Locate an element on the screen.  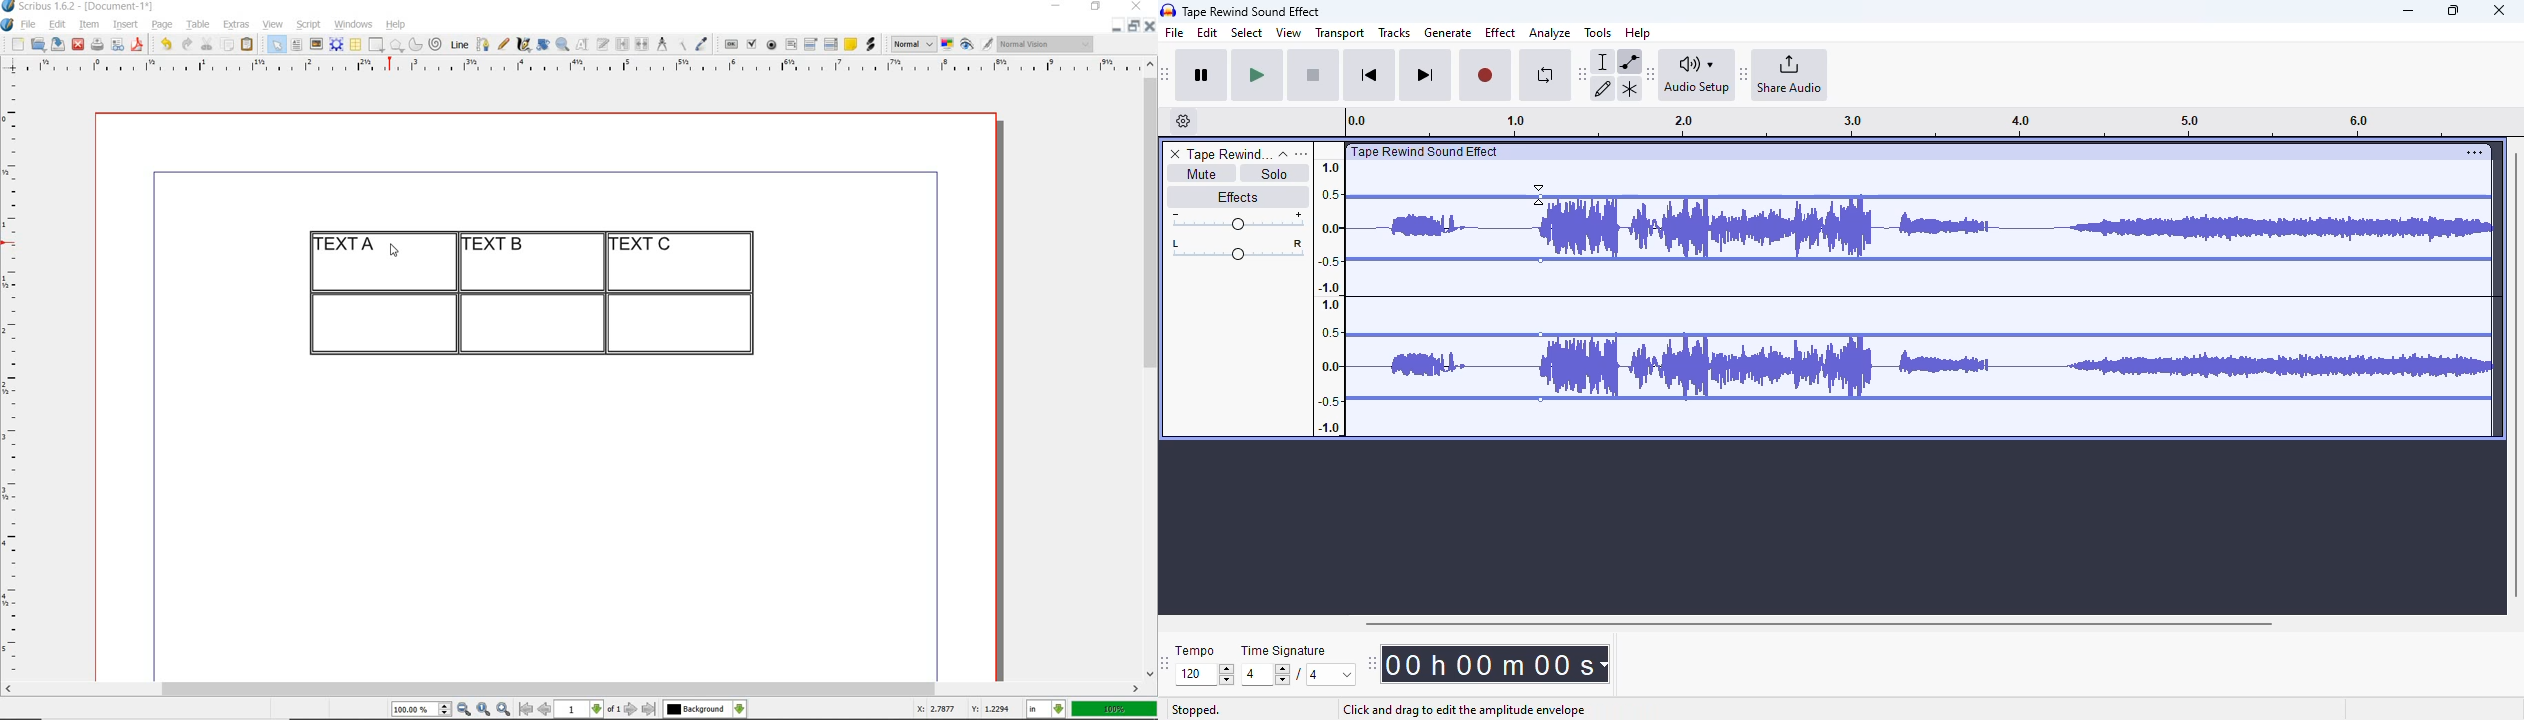
Time measurement options is located at coordinates (1603, 664).